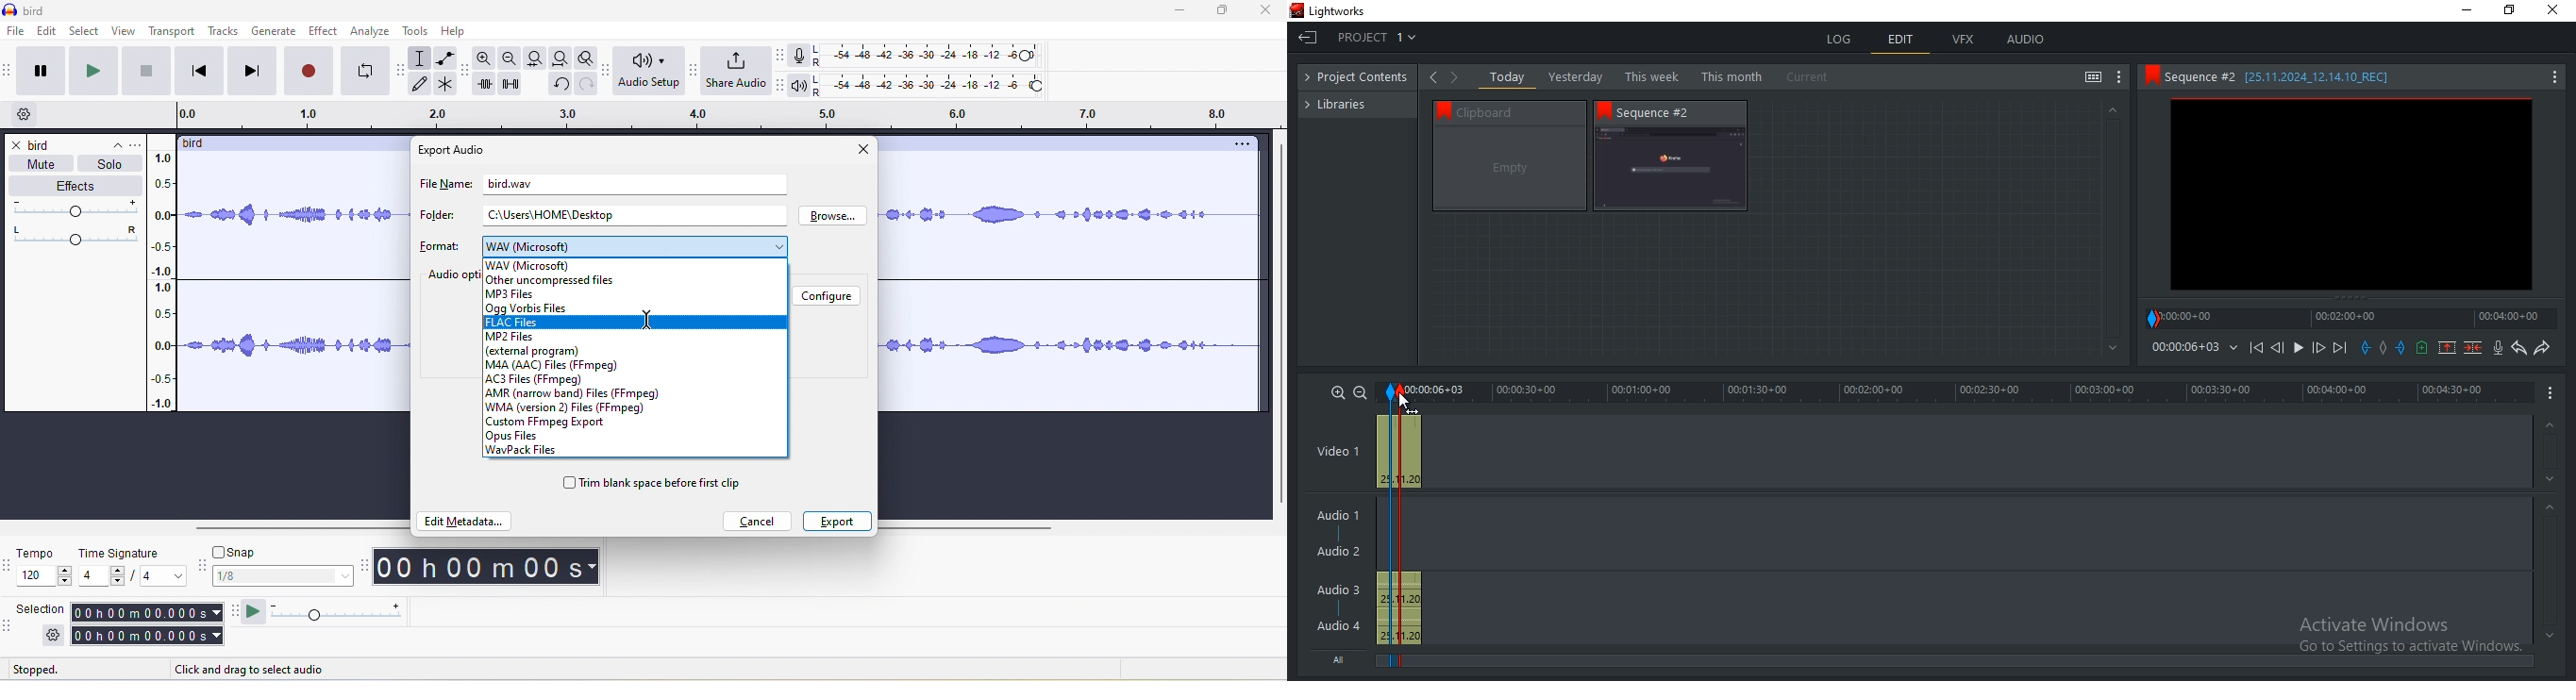 The image size is (2576, 700). I want to click on export audio, so click(455, 150).